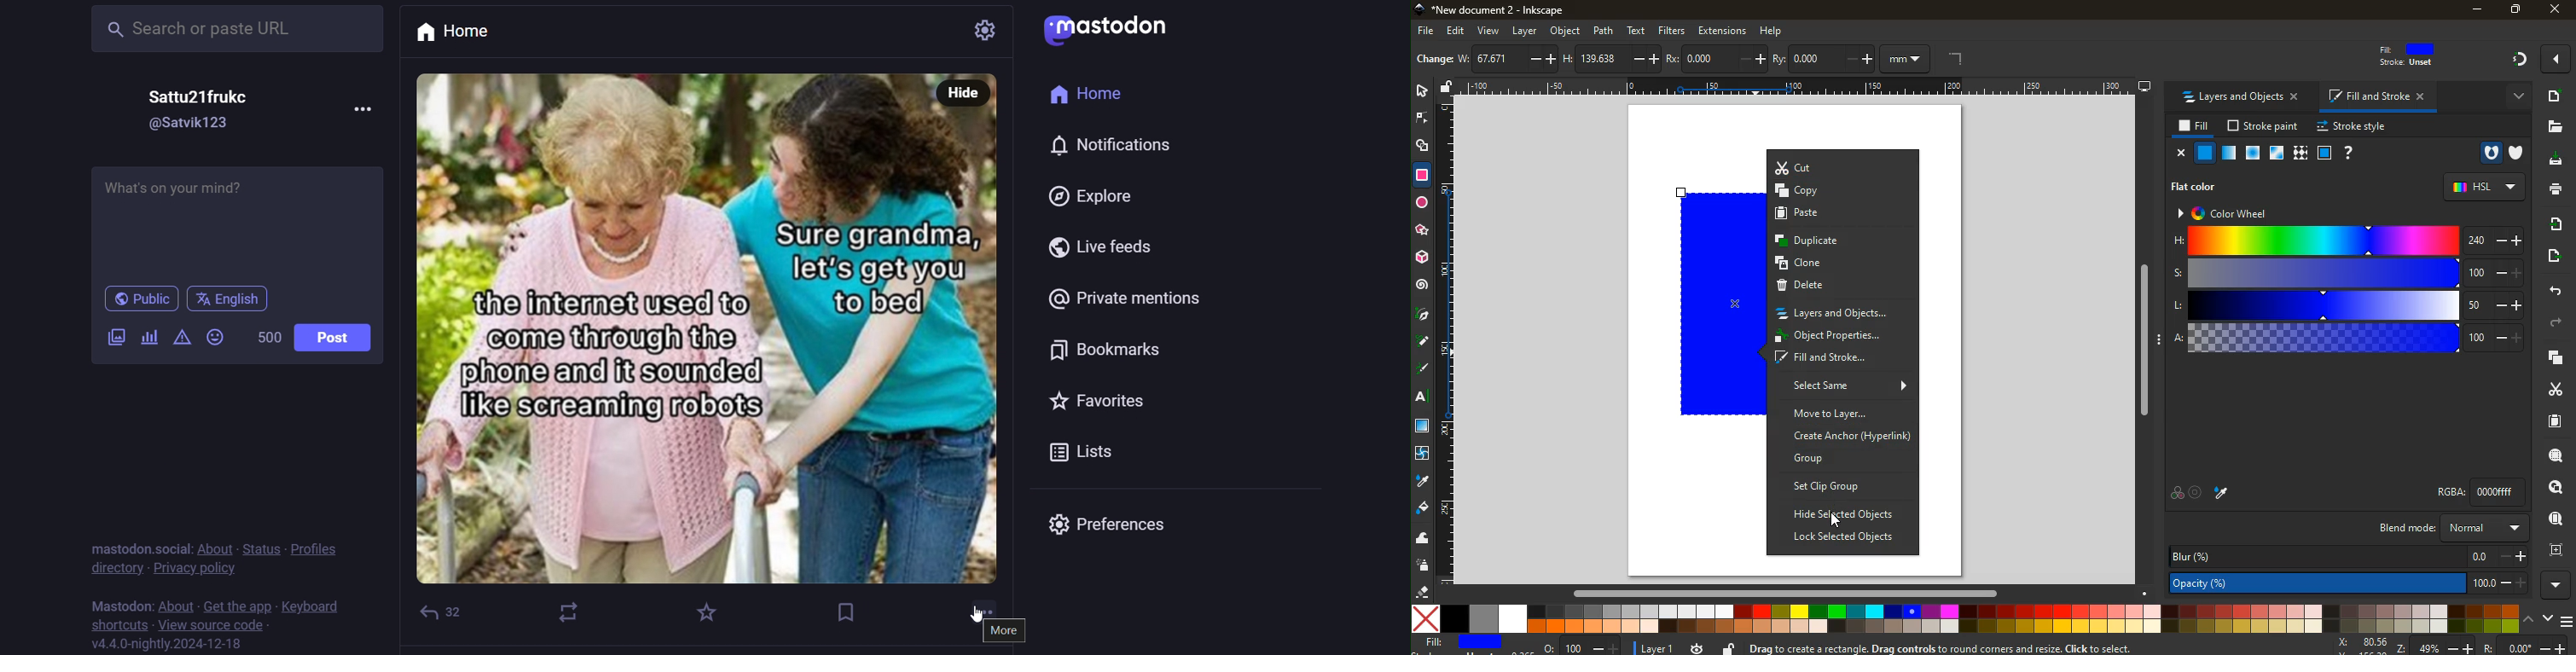 This screenshot has width=2576, height=672. Describe the element at coordinates (2475, 10) in the screenshot. I see `minimize` at that location.